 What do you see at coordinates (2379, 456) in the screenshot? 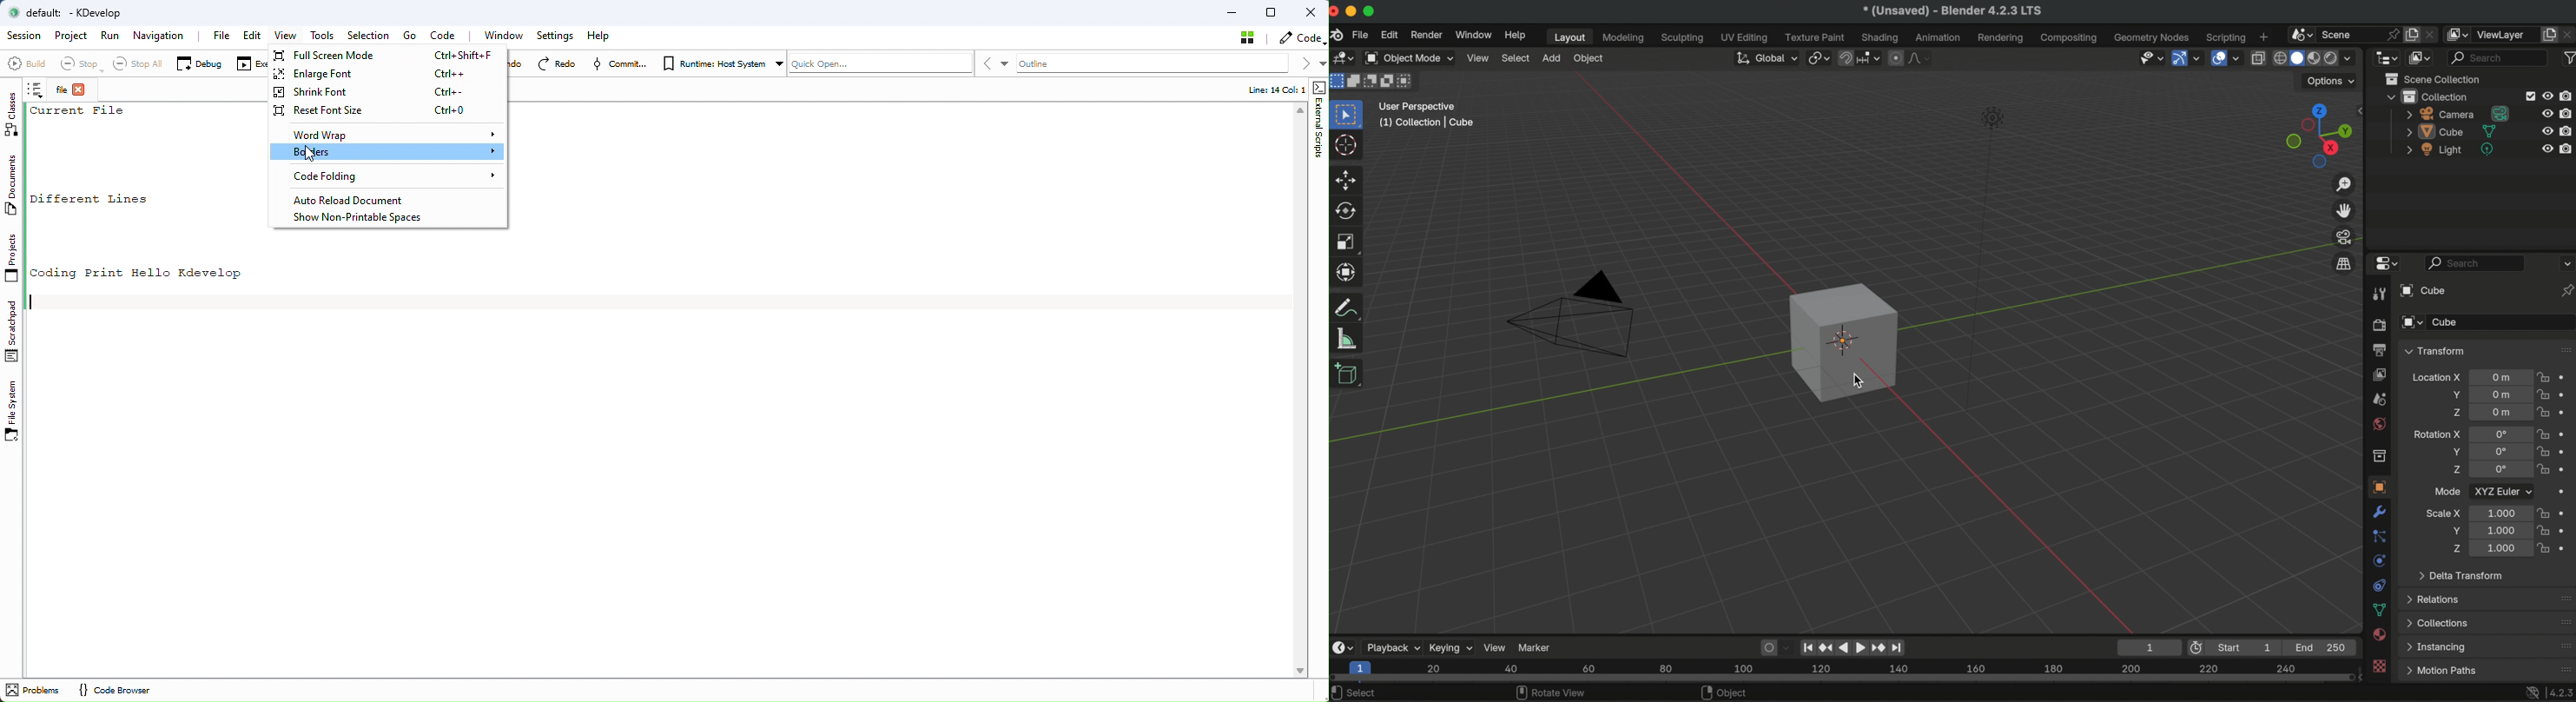
I see `collection` at bounding box center [2379, 456].